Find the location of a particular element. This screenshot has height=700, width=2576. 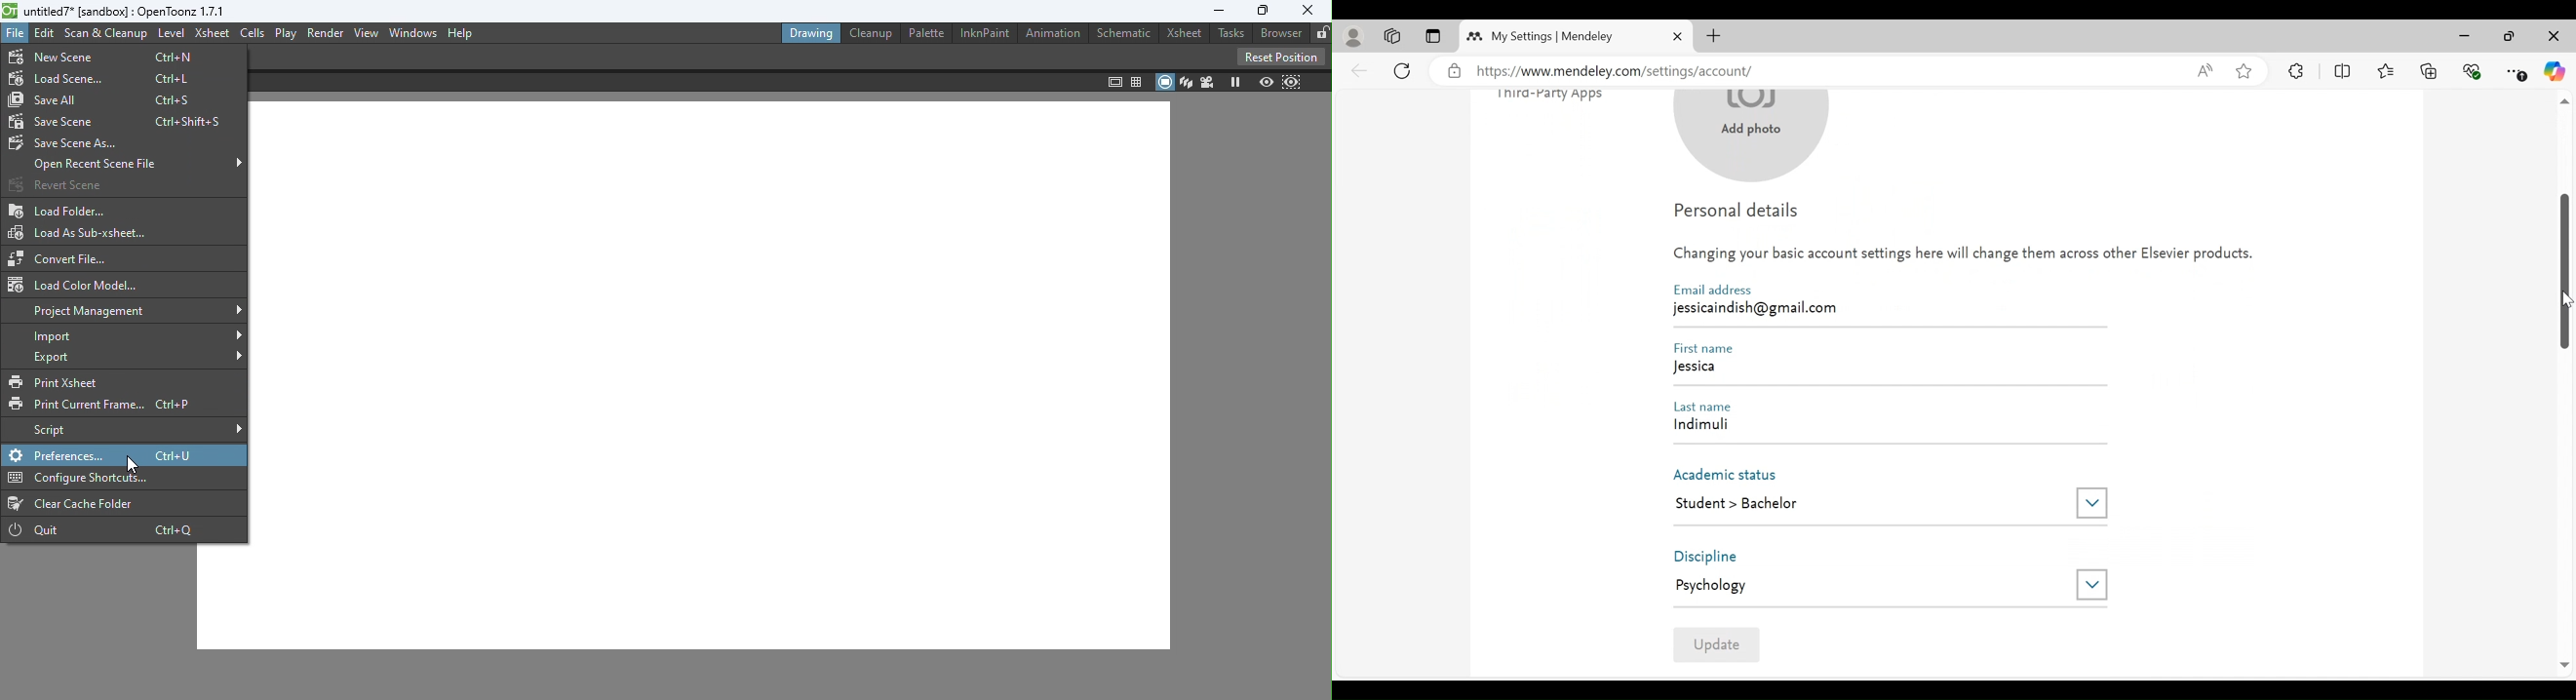

New Tab is located at coordinates (1714, 36).